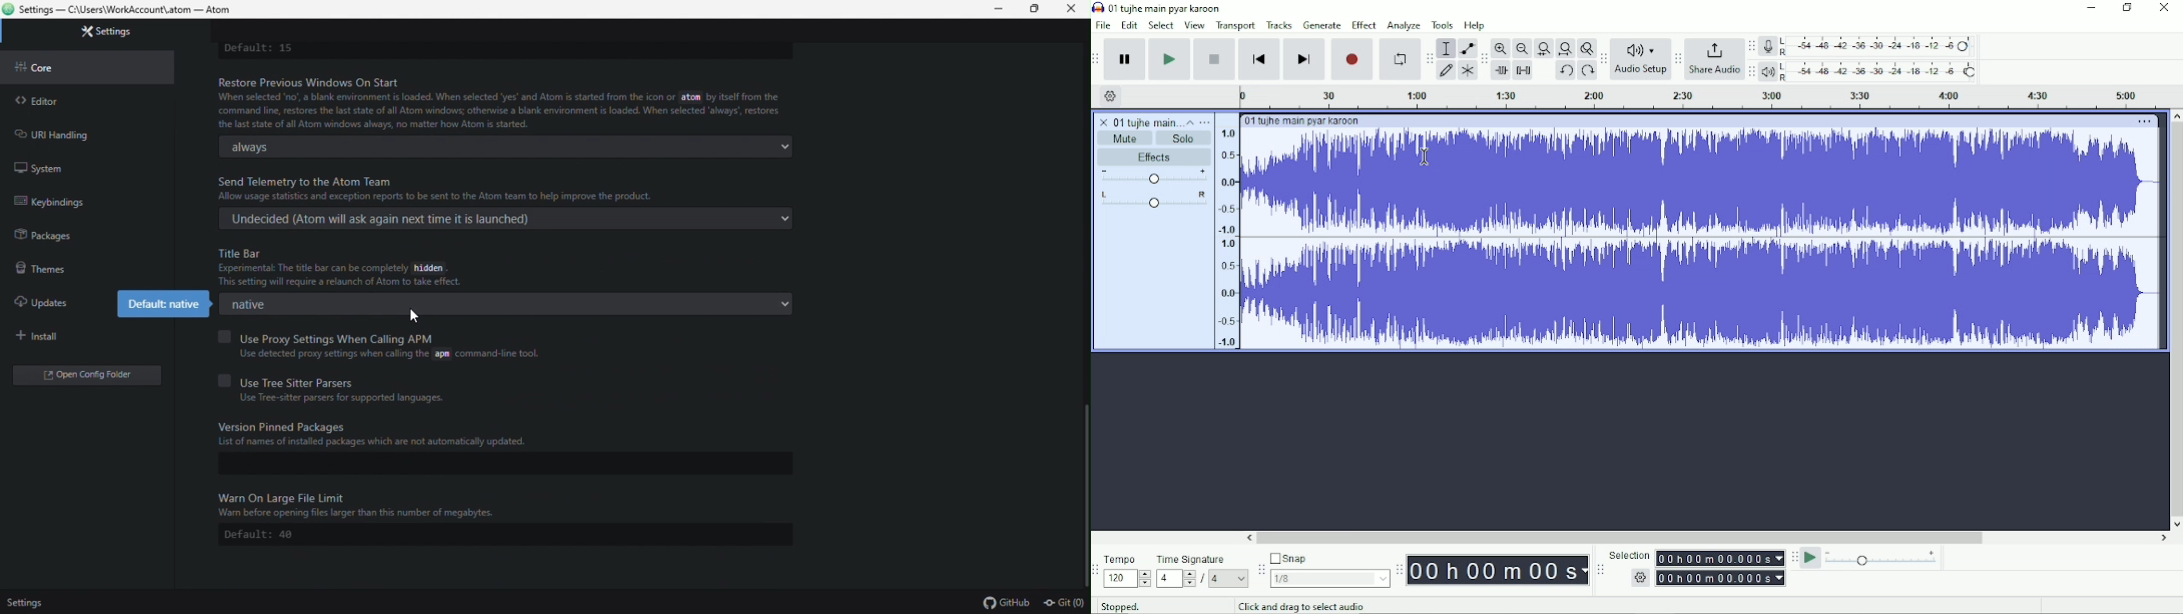 The width and height of the screenshot is (2184, 616). I want to click on Solo, so click(1186, 137).